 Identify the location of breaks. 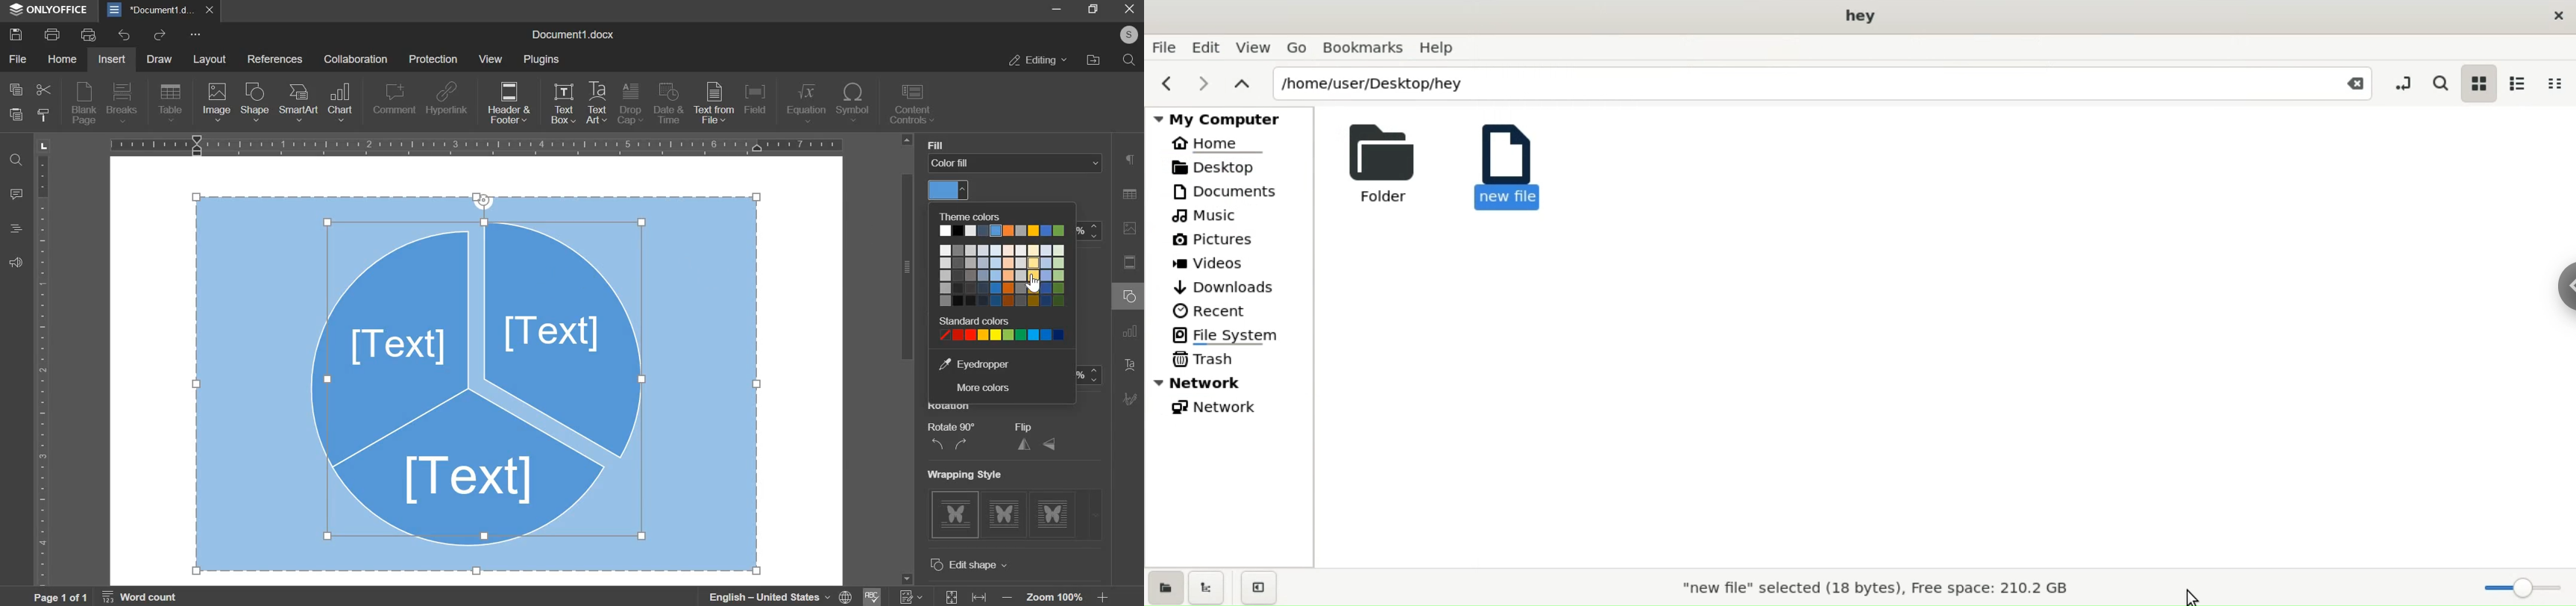
(122, 102).